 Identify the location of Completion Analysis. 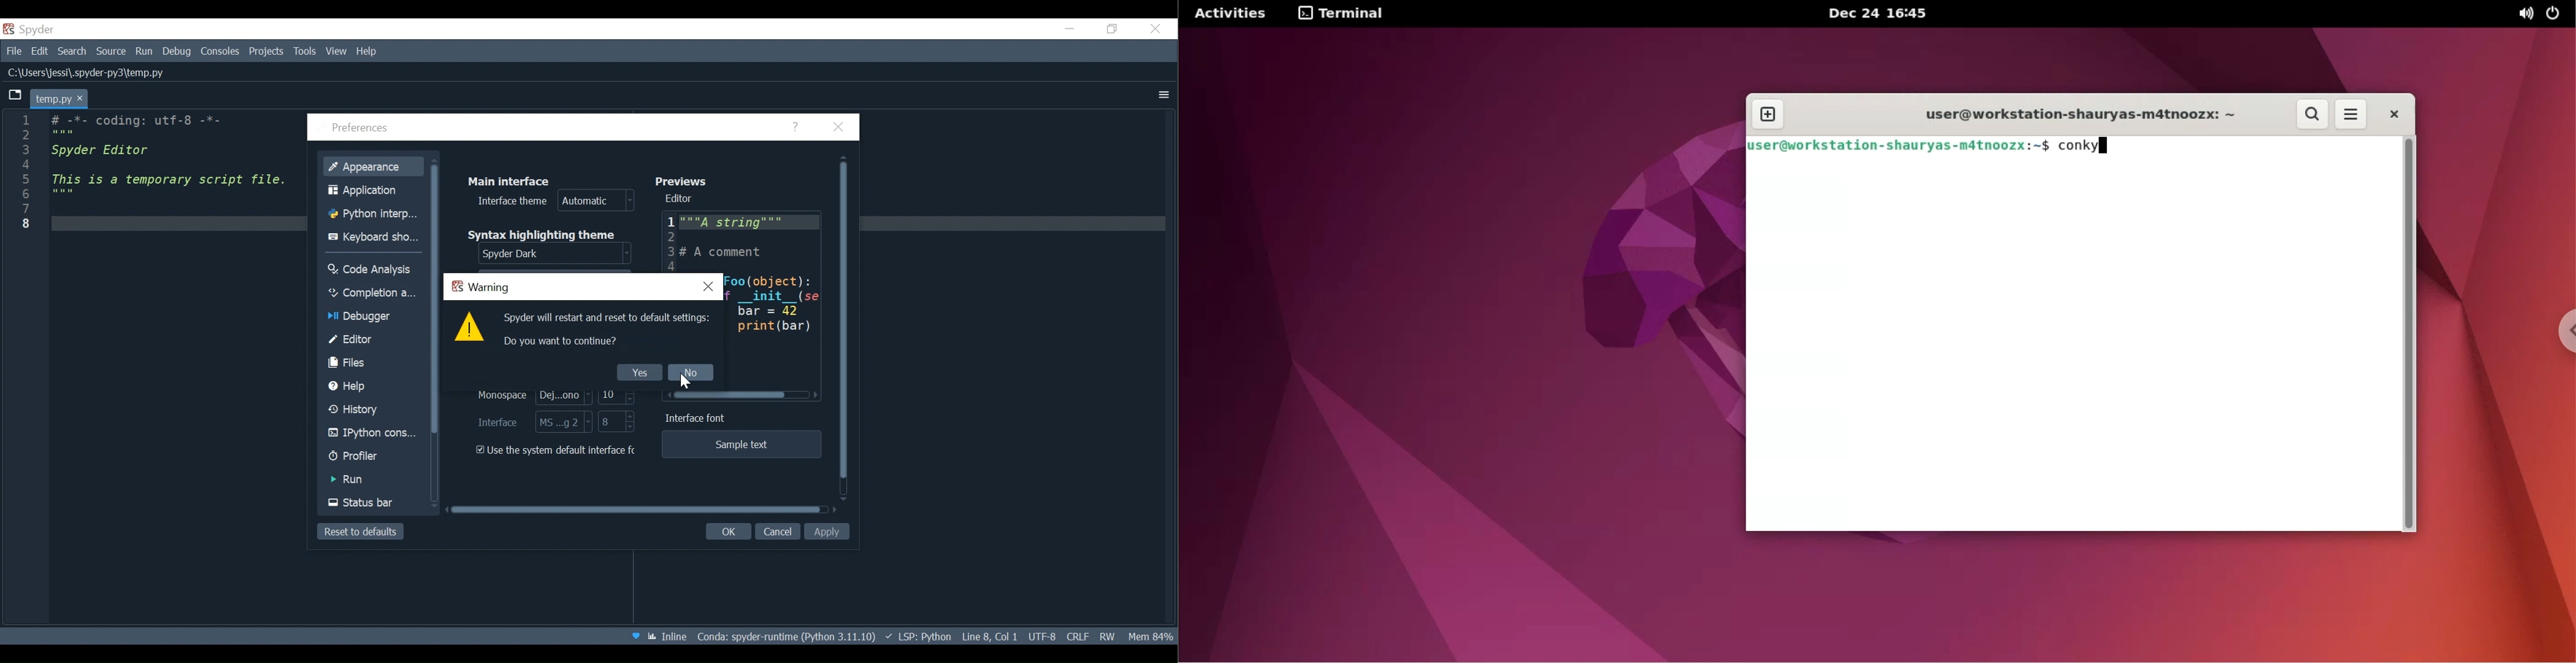
(372, 293).